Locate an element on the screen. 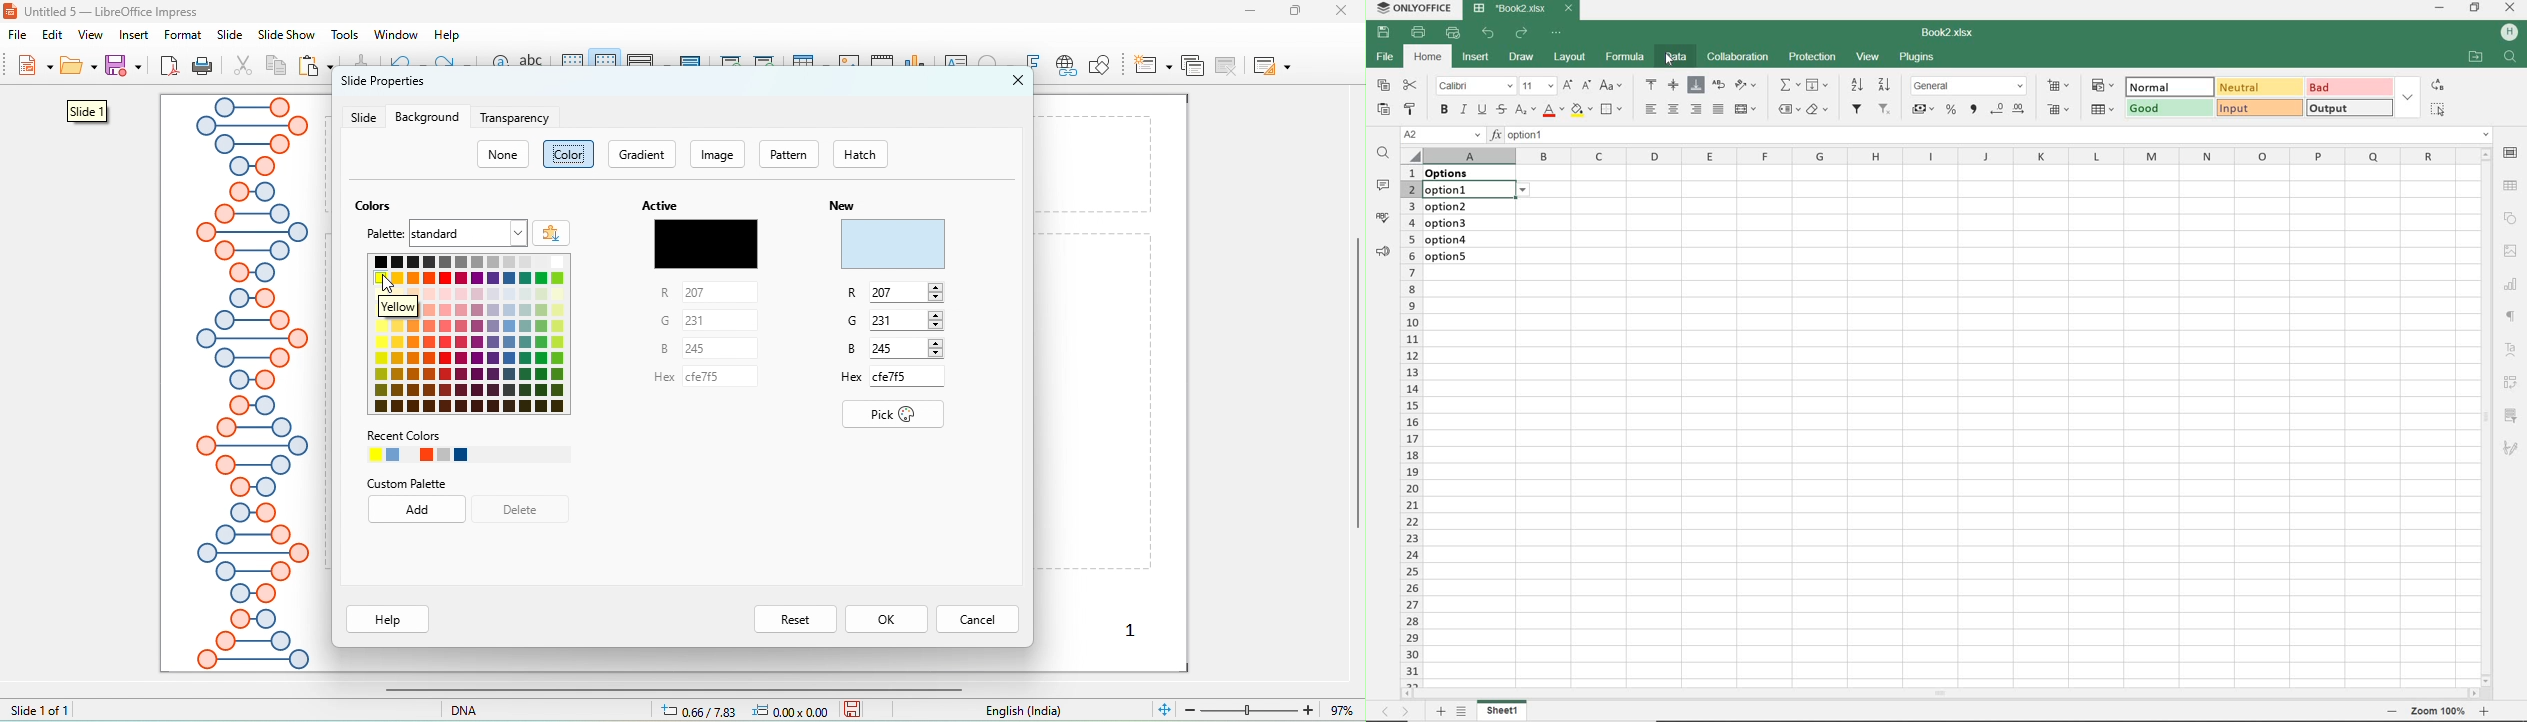 This screenshot has height=728, width=2548. media is located at coordinates (883, 63).